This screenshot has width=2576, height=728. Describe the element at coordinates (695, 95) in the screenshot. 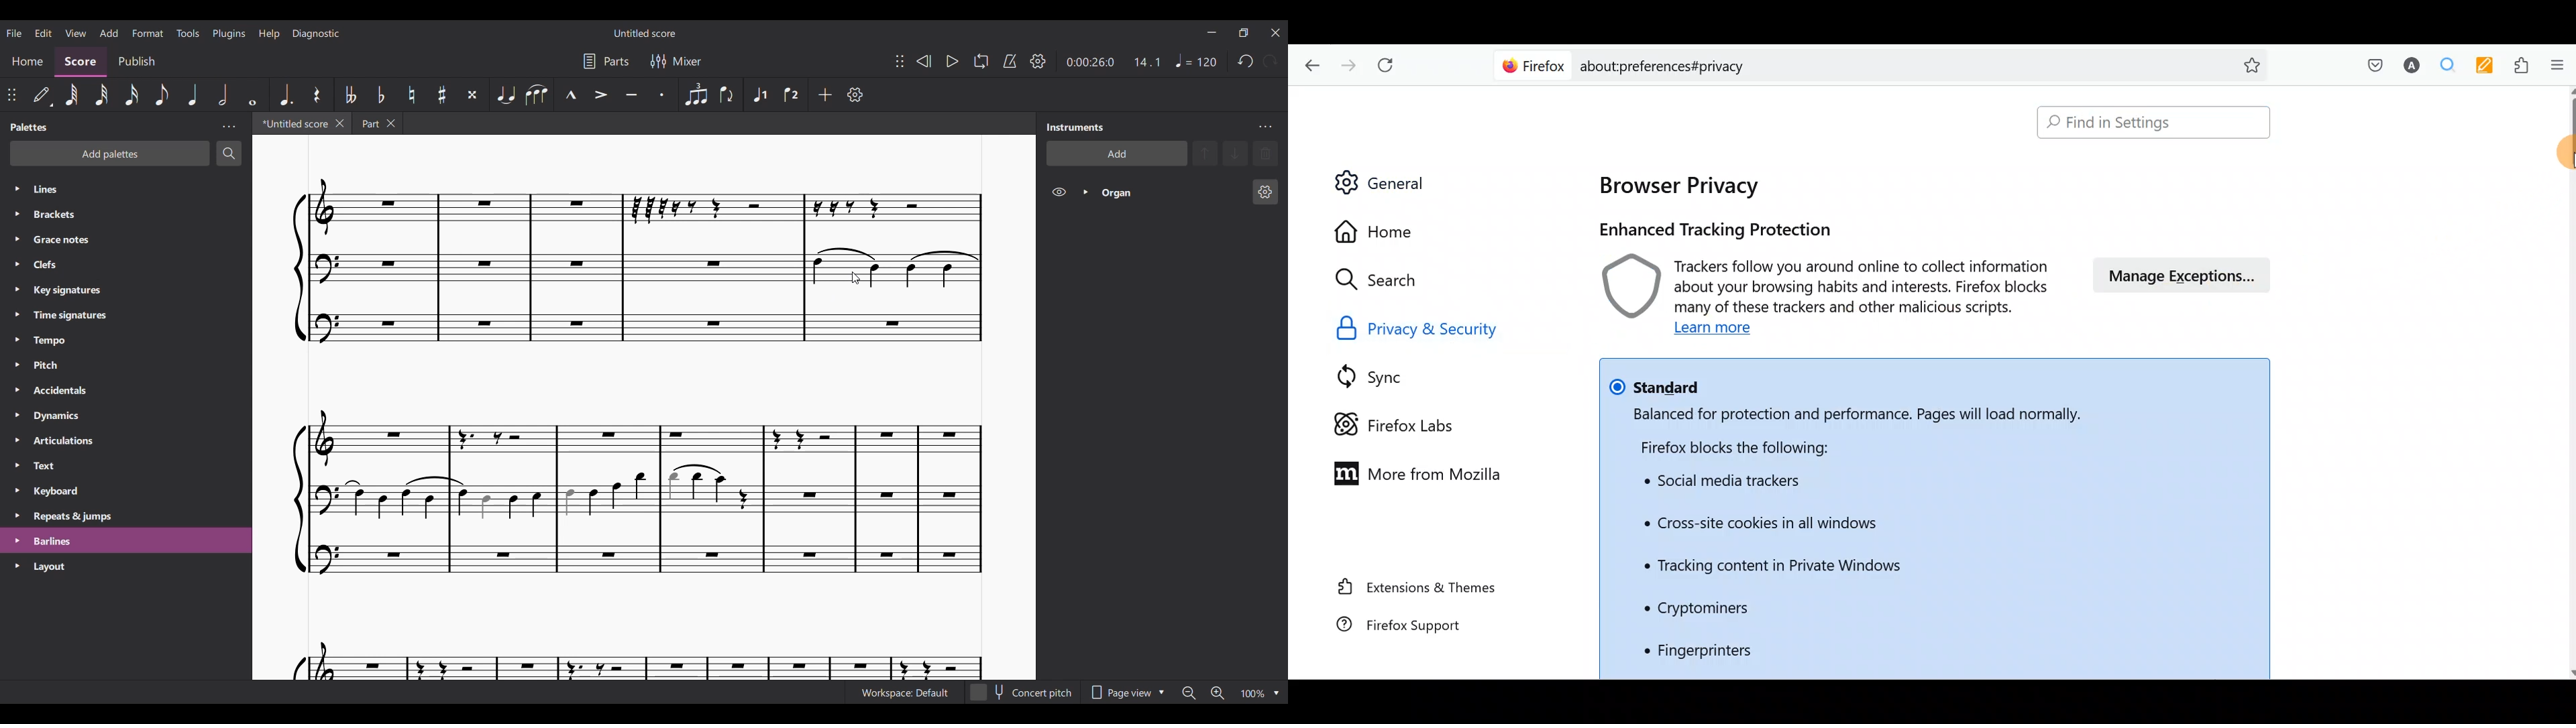

I see `Tuplet` at that location.